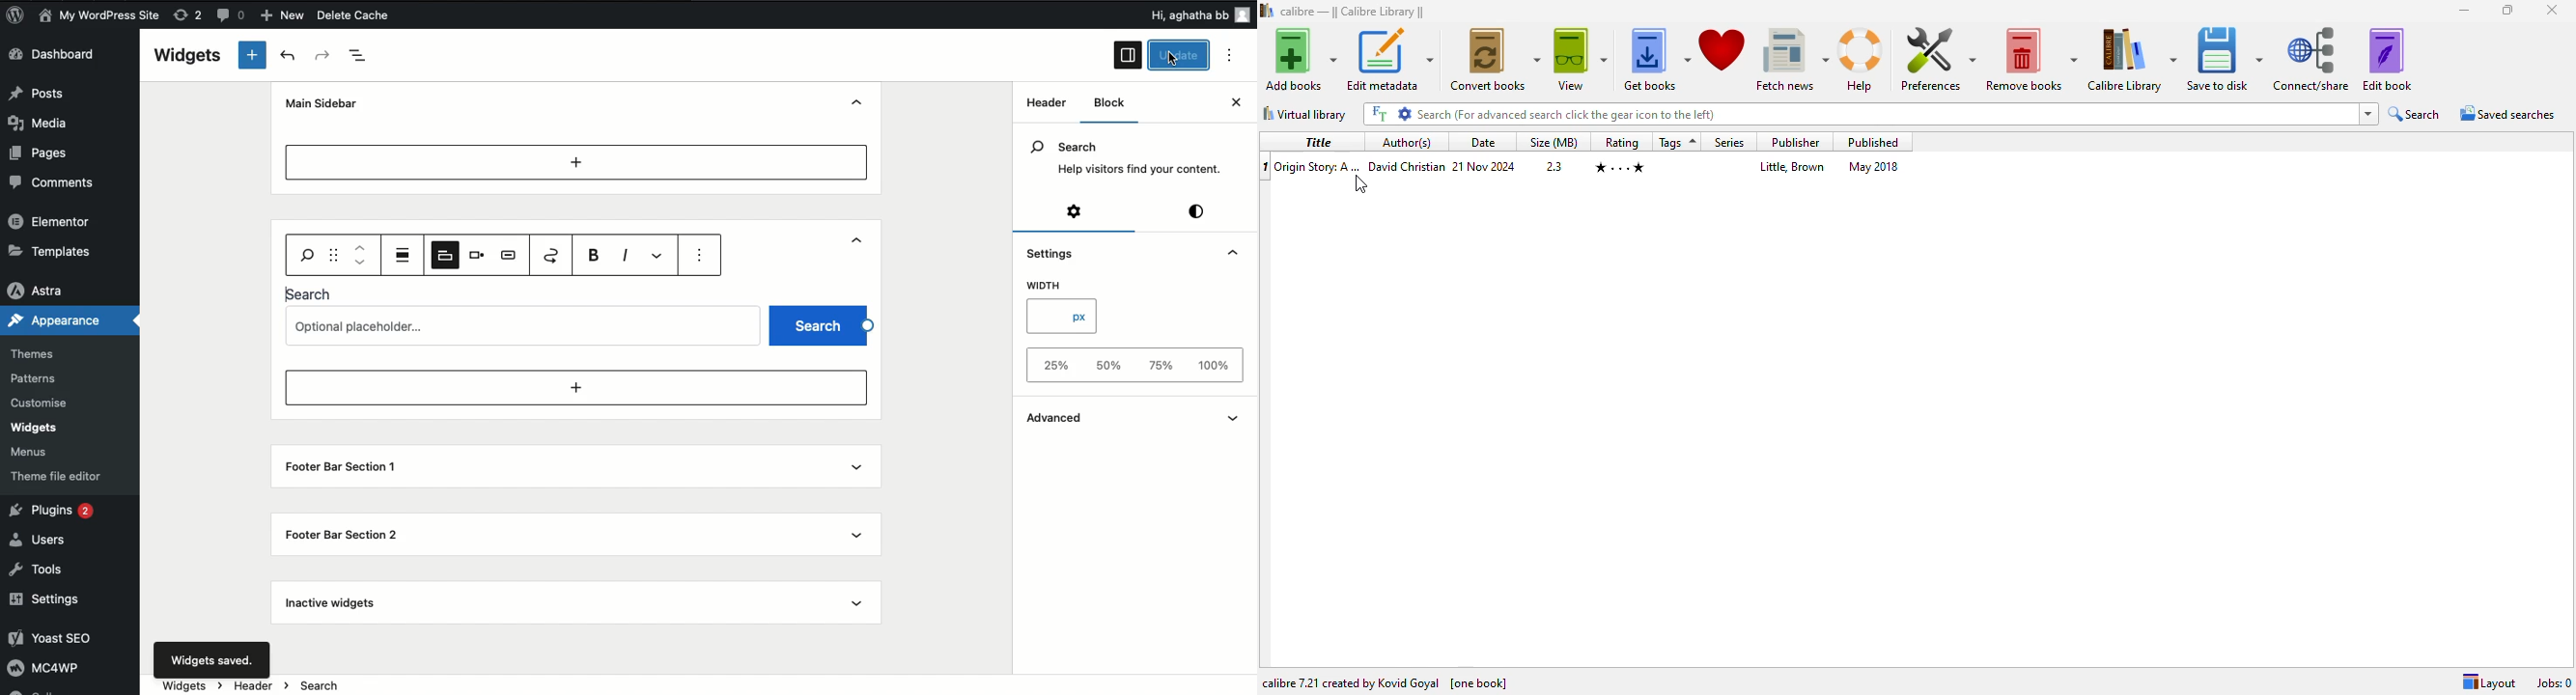 The width and height of the screenshot is (2576, 700). Describe the element at coordinates (1484, 165) in the screenshot. I see `21 Nov 2024` at that location.